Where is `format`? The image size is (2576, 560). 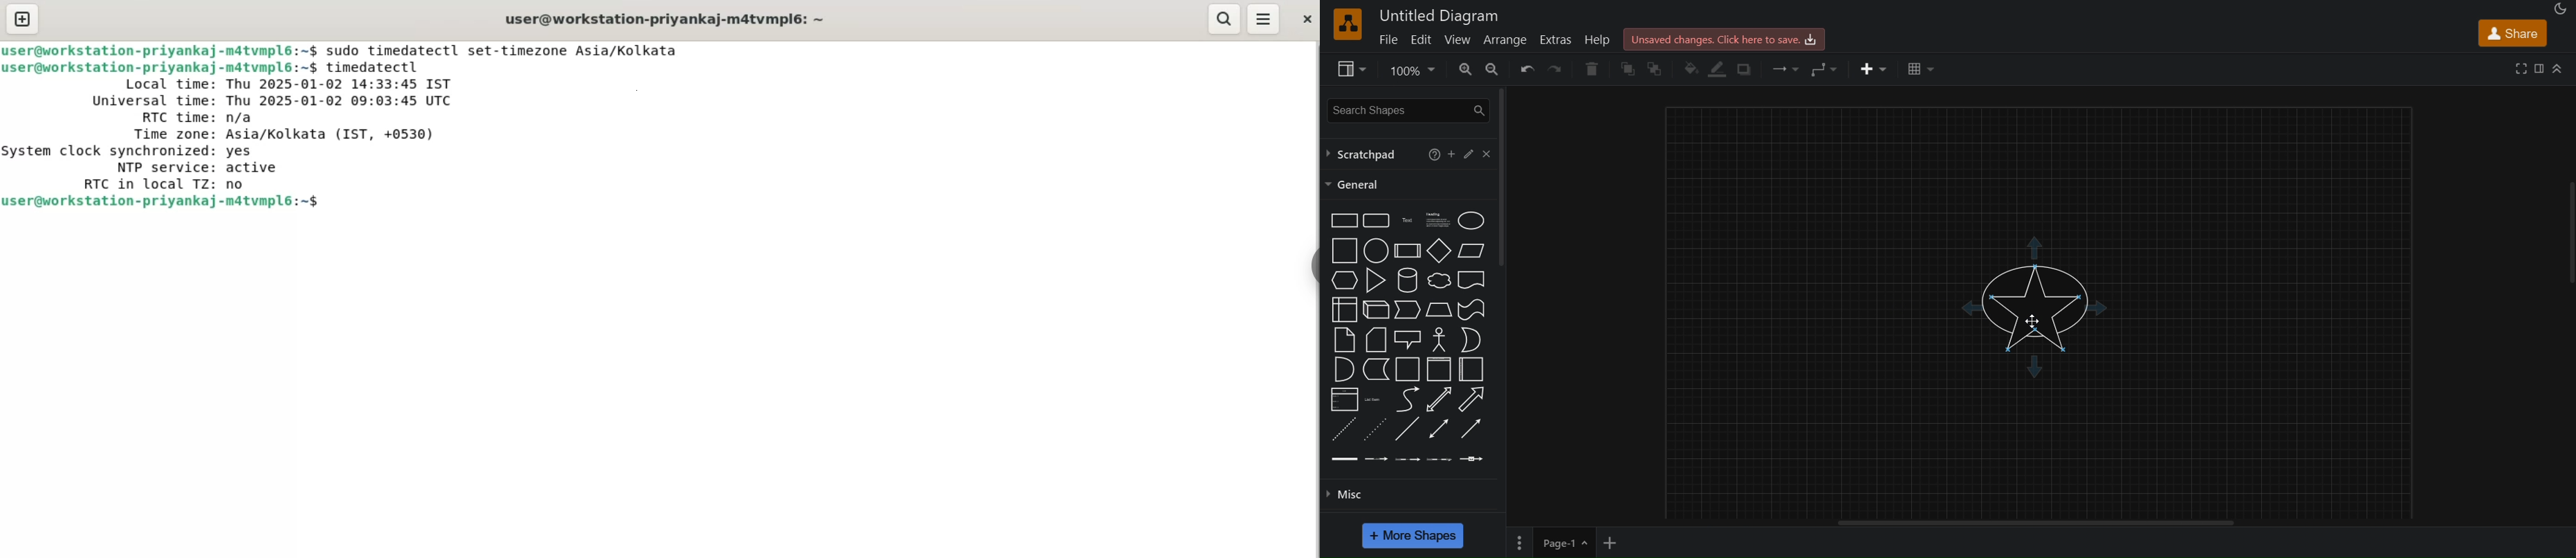 format is located at coordinates (2542, 69).